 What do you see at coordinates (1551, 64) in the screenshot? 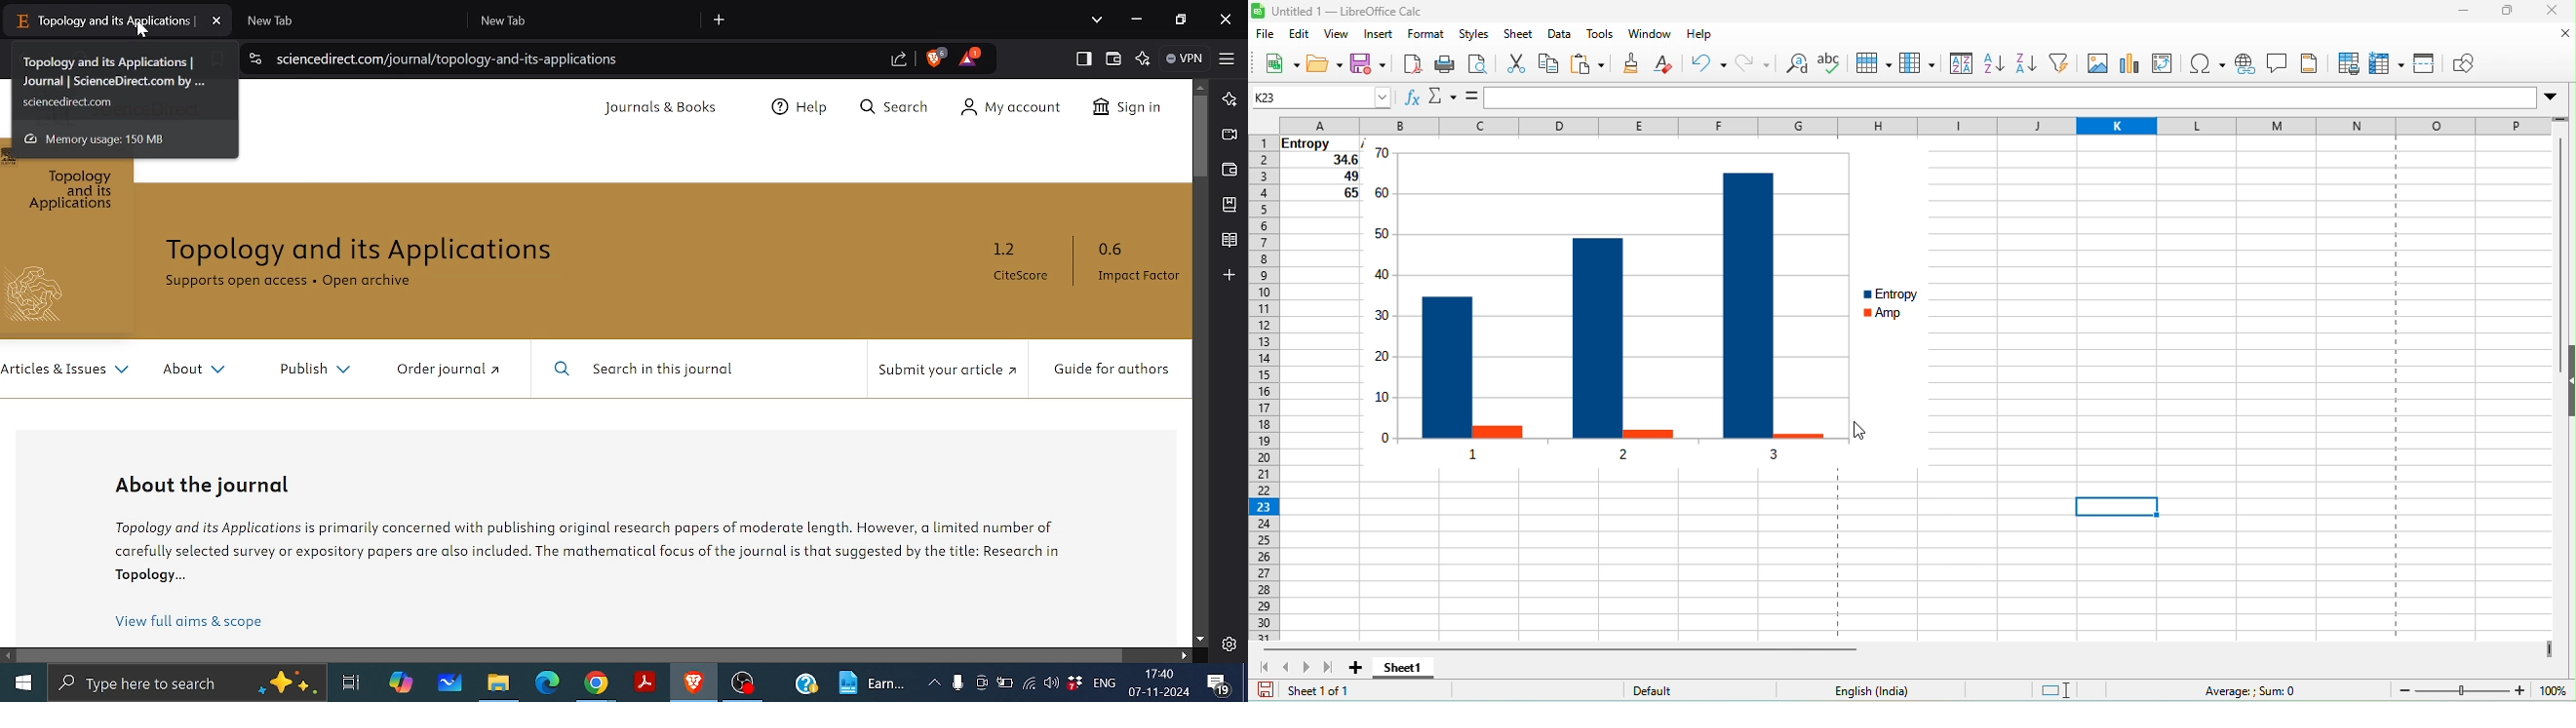
I see `copy` at bounding box center [1551, 64].